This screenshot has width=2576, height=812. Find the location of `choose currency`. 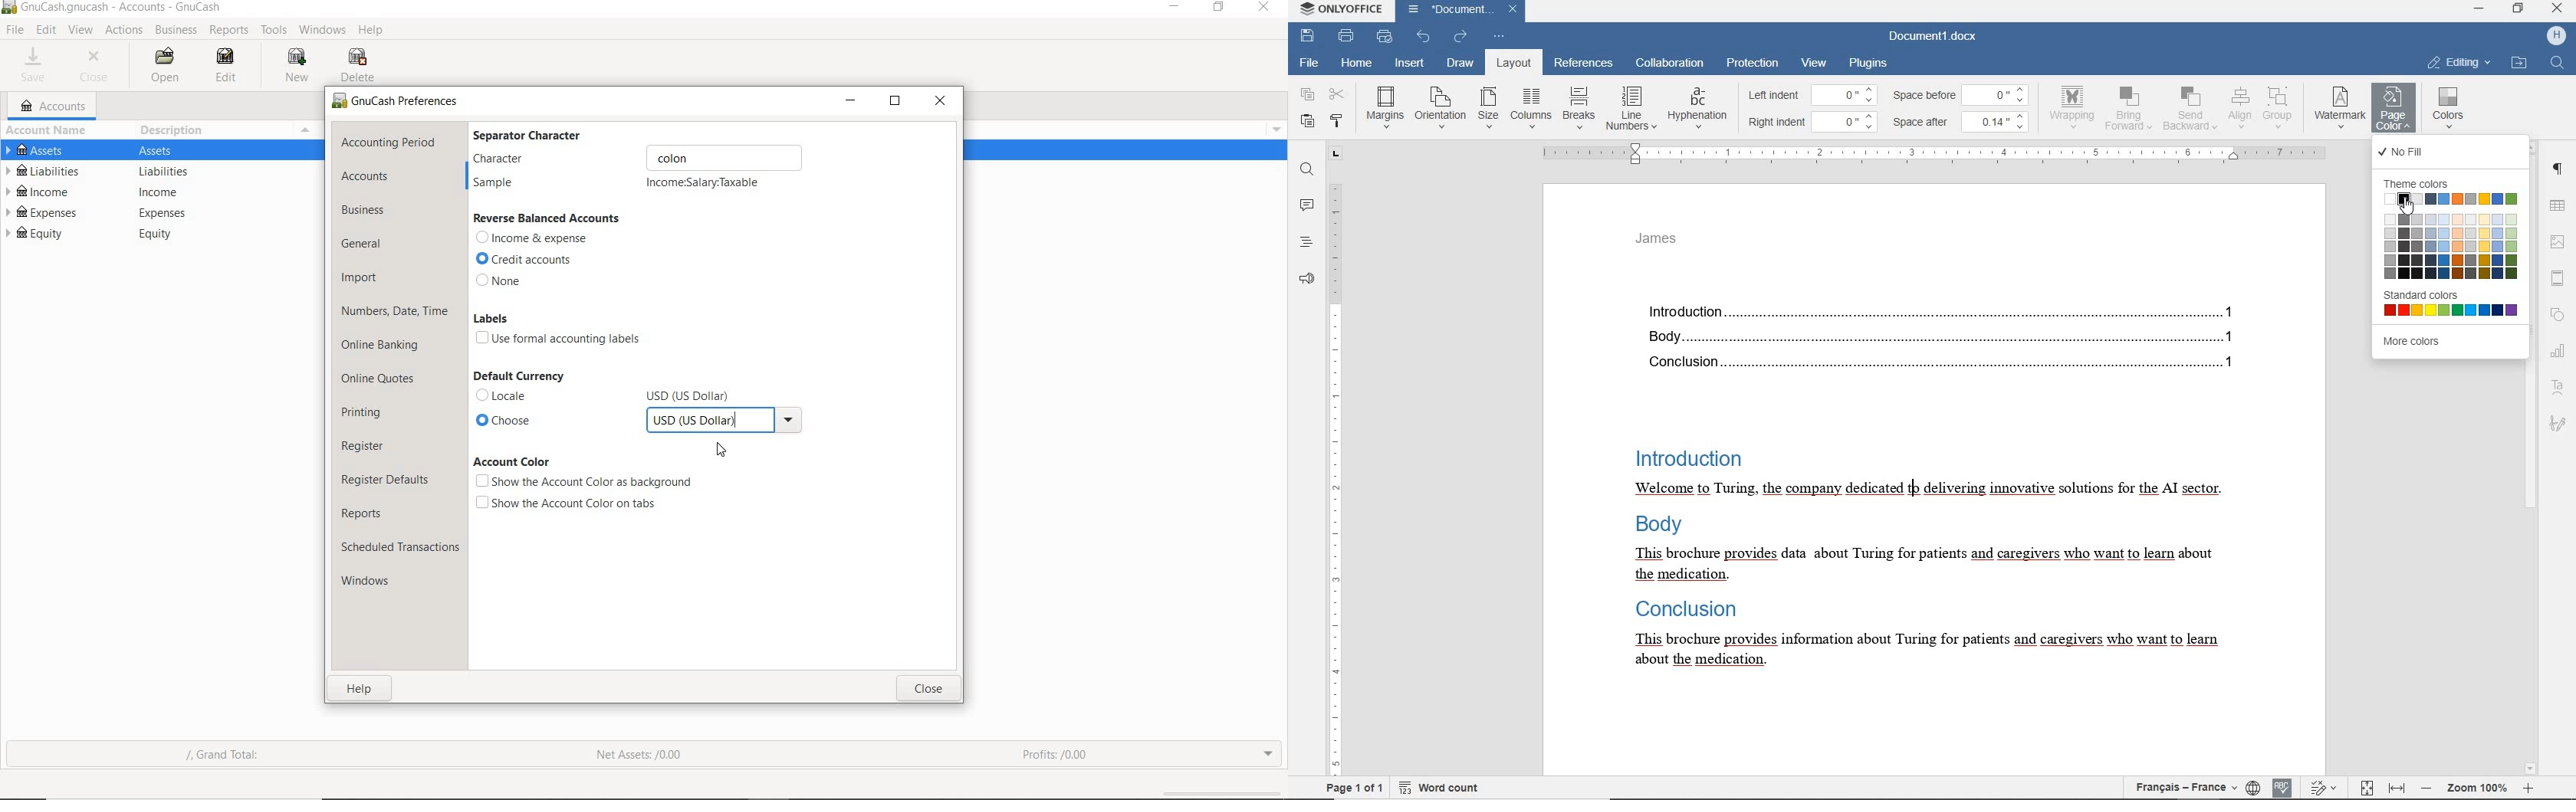

choose currency is located at coordinates (545, 422).